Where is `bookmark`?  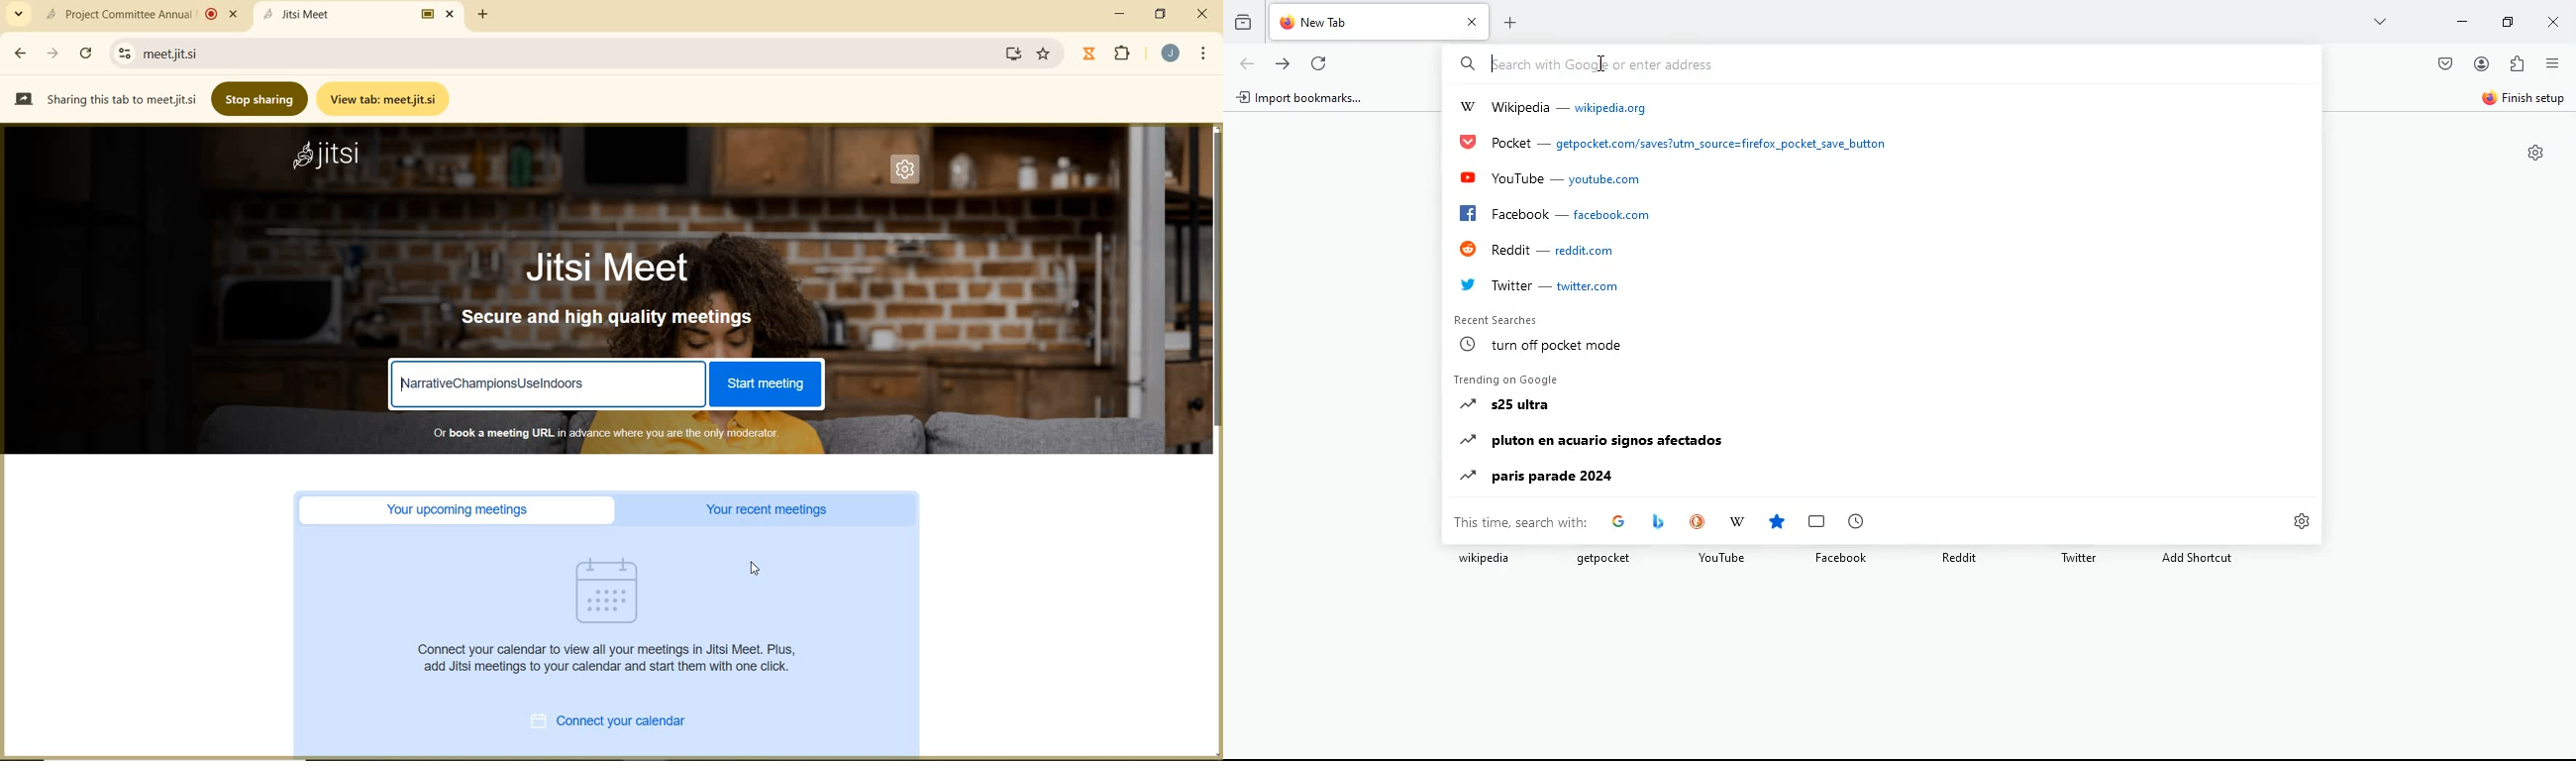 bookmark is located at coordinates (1045, 54).